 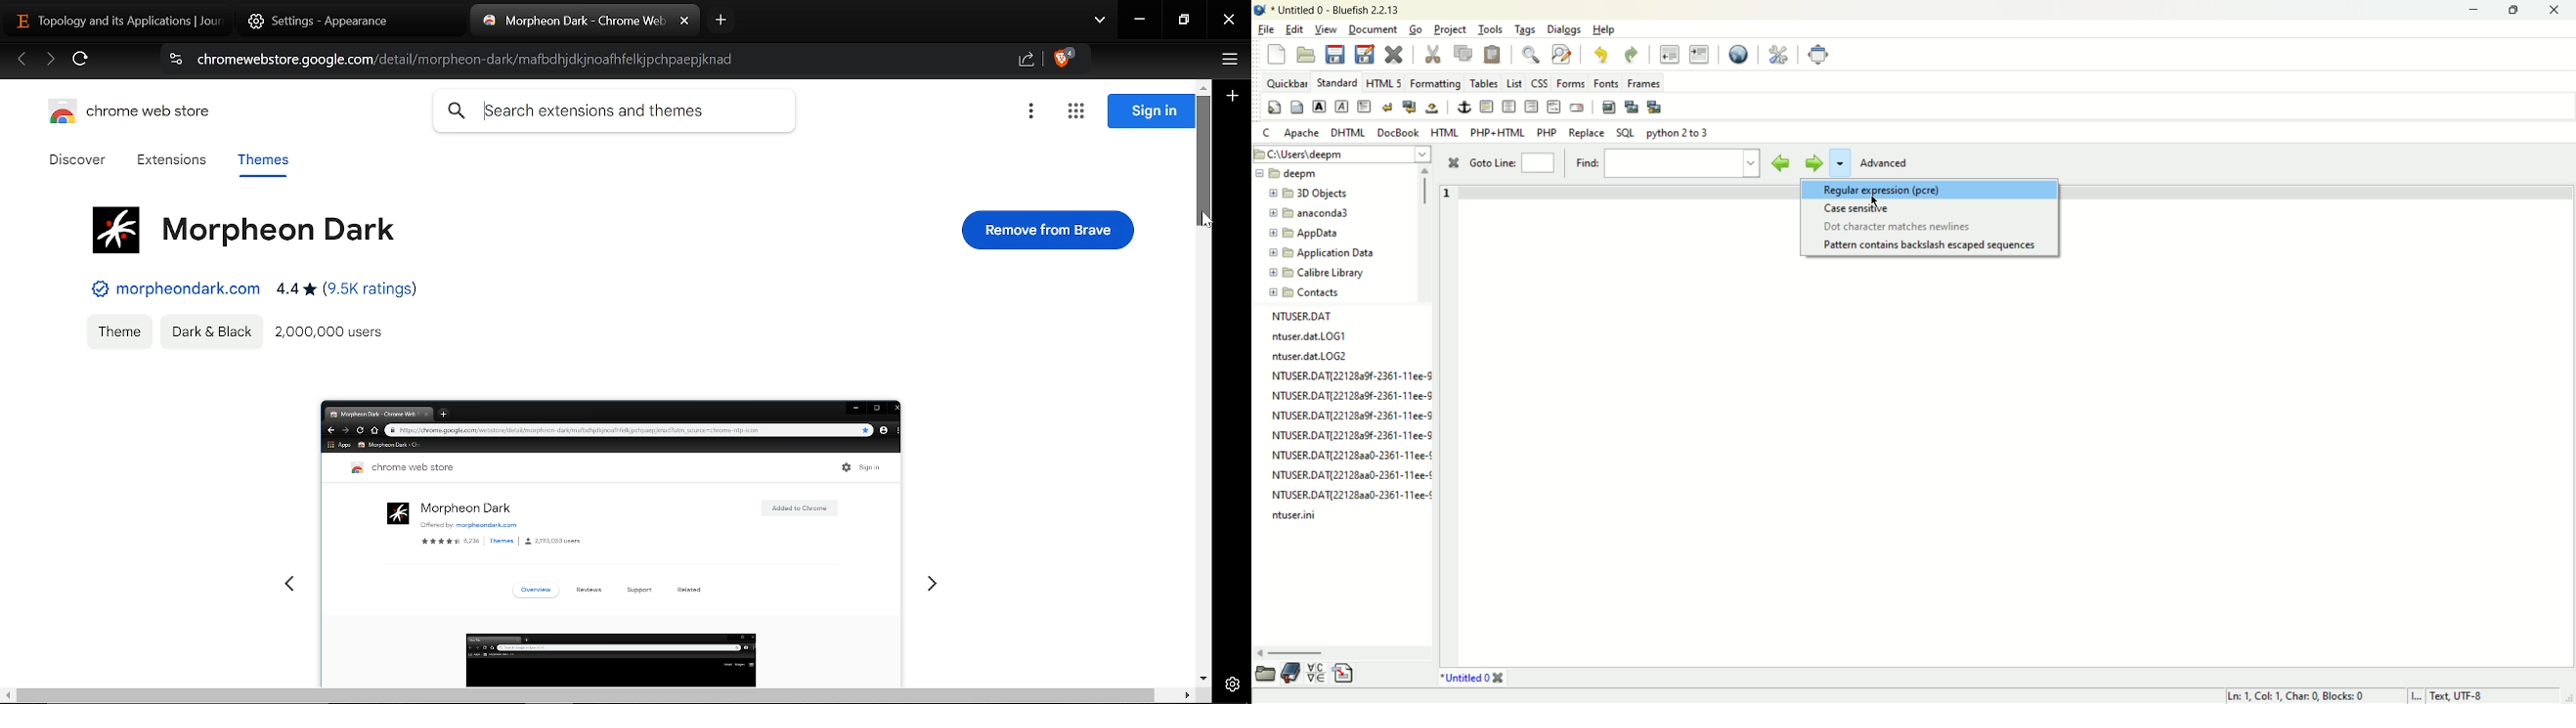 What do you see at coordinates (1625, 133) in the screenshot?
I see `SQL` at bounding box center [1625, 133].